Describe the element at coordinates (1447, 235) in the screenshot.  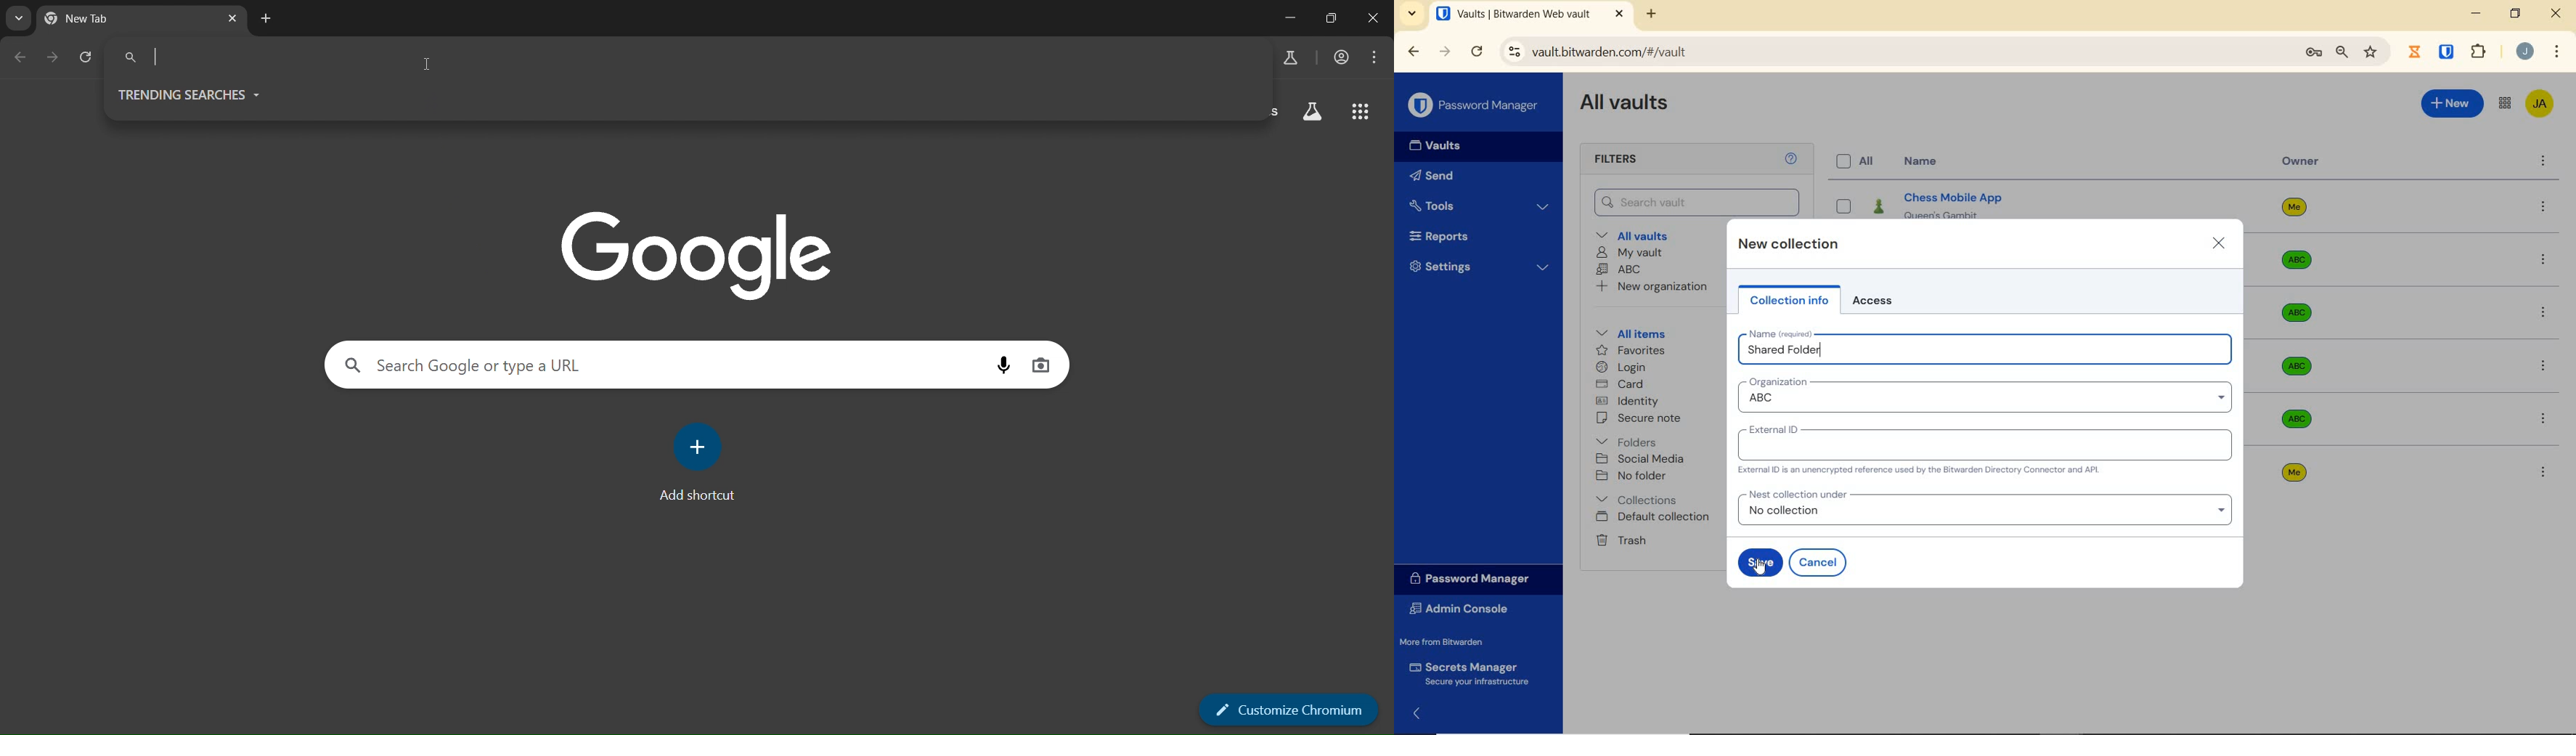
I see `Reports` at that location.